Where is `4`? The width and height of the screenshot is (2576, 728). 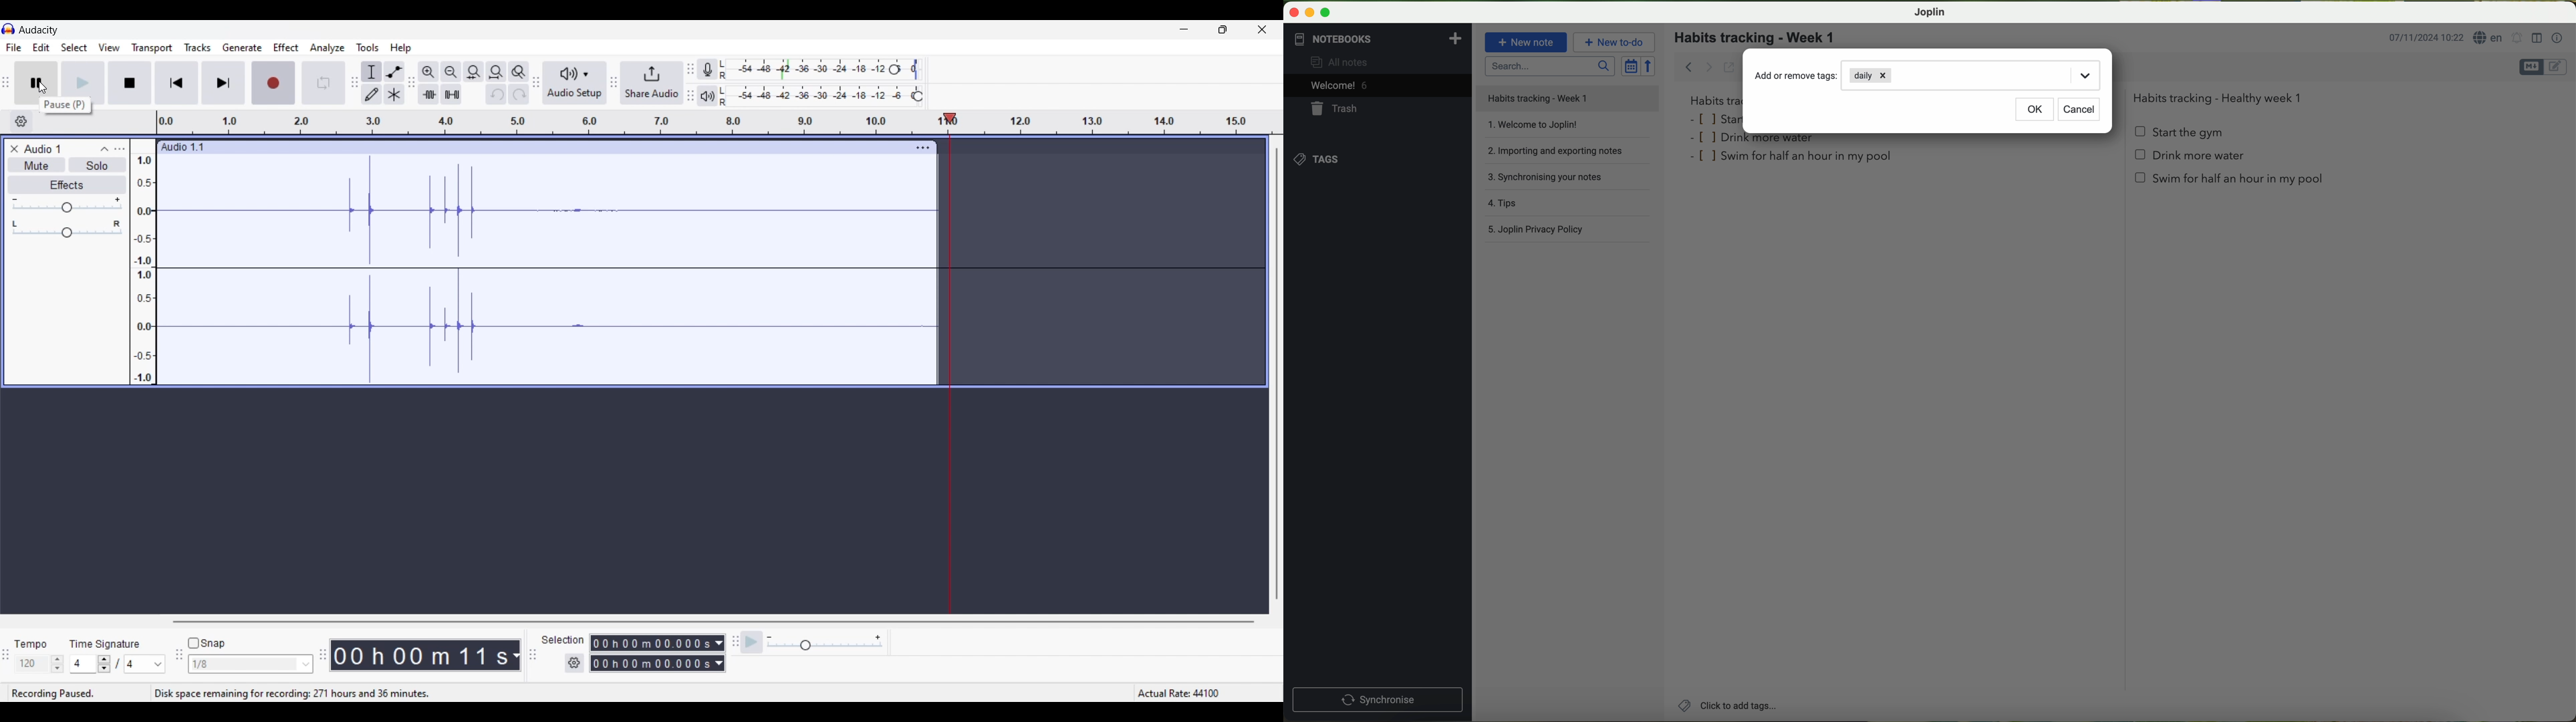
4 is located at coordinates (84, 664).